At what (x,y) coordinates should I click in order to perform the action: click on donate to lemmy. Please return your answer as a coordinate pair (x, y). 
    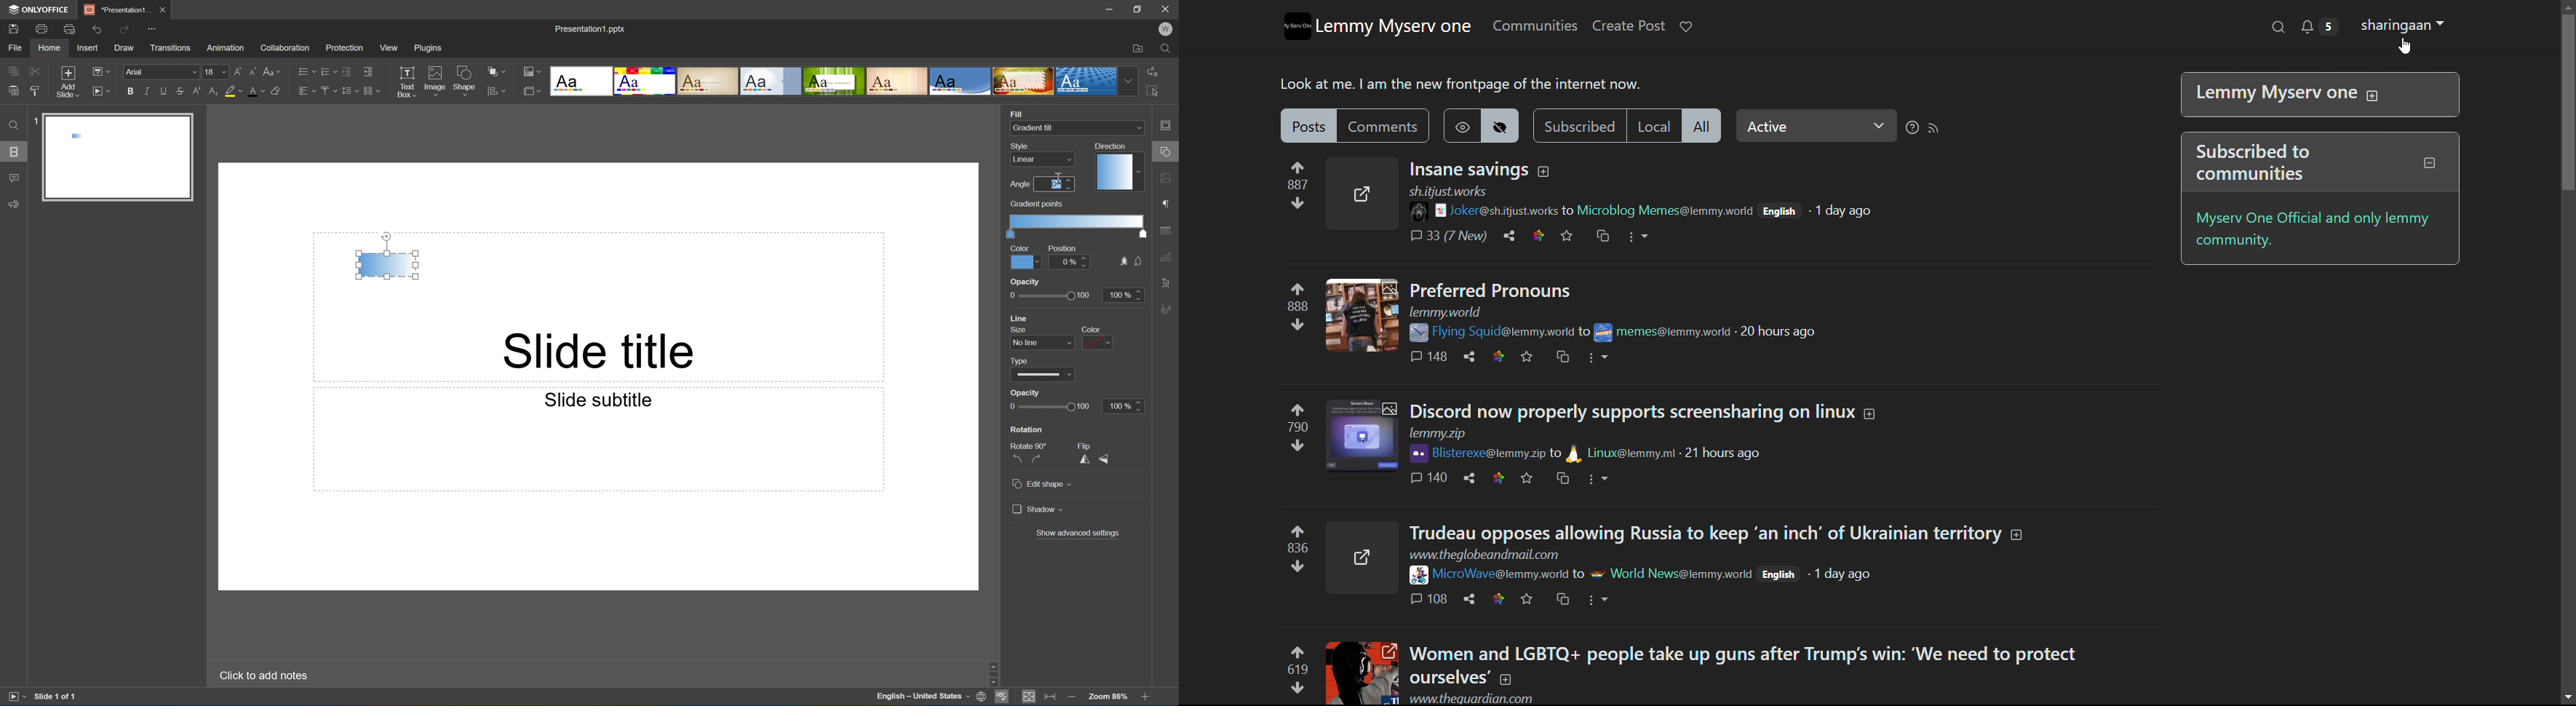
    Looking at the image, I should click on (1687, 27).